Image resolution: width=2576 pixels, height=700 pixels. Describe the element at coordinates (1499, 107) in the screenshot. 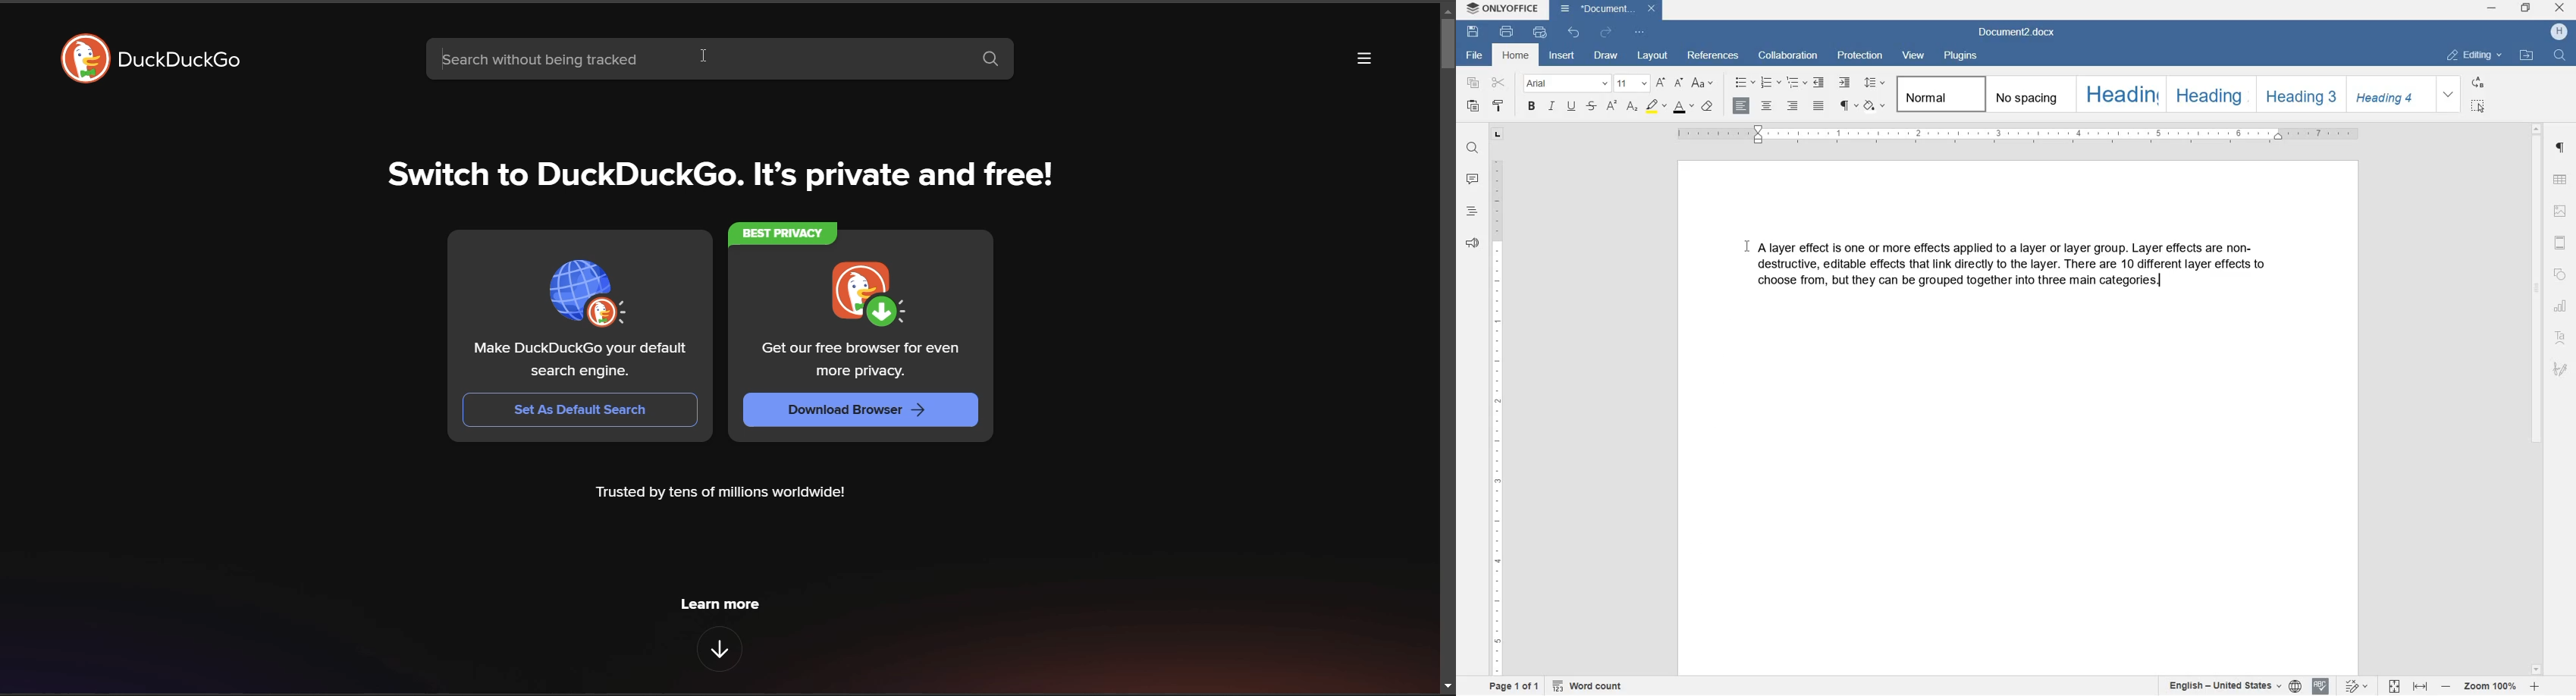

I see `copy style` at that location.